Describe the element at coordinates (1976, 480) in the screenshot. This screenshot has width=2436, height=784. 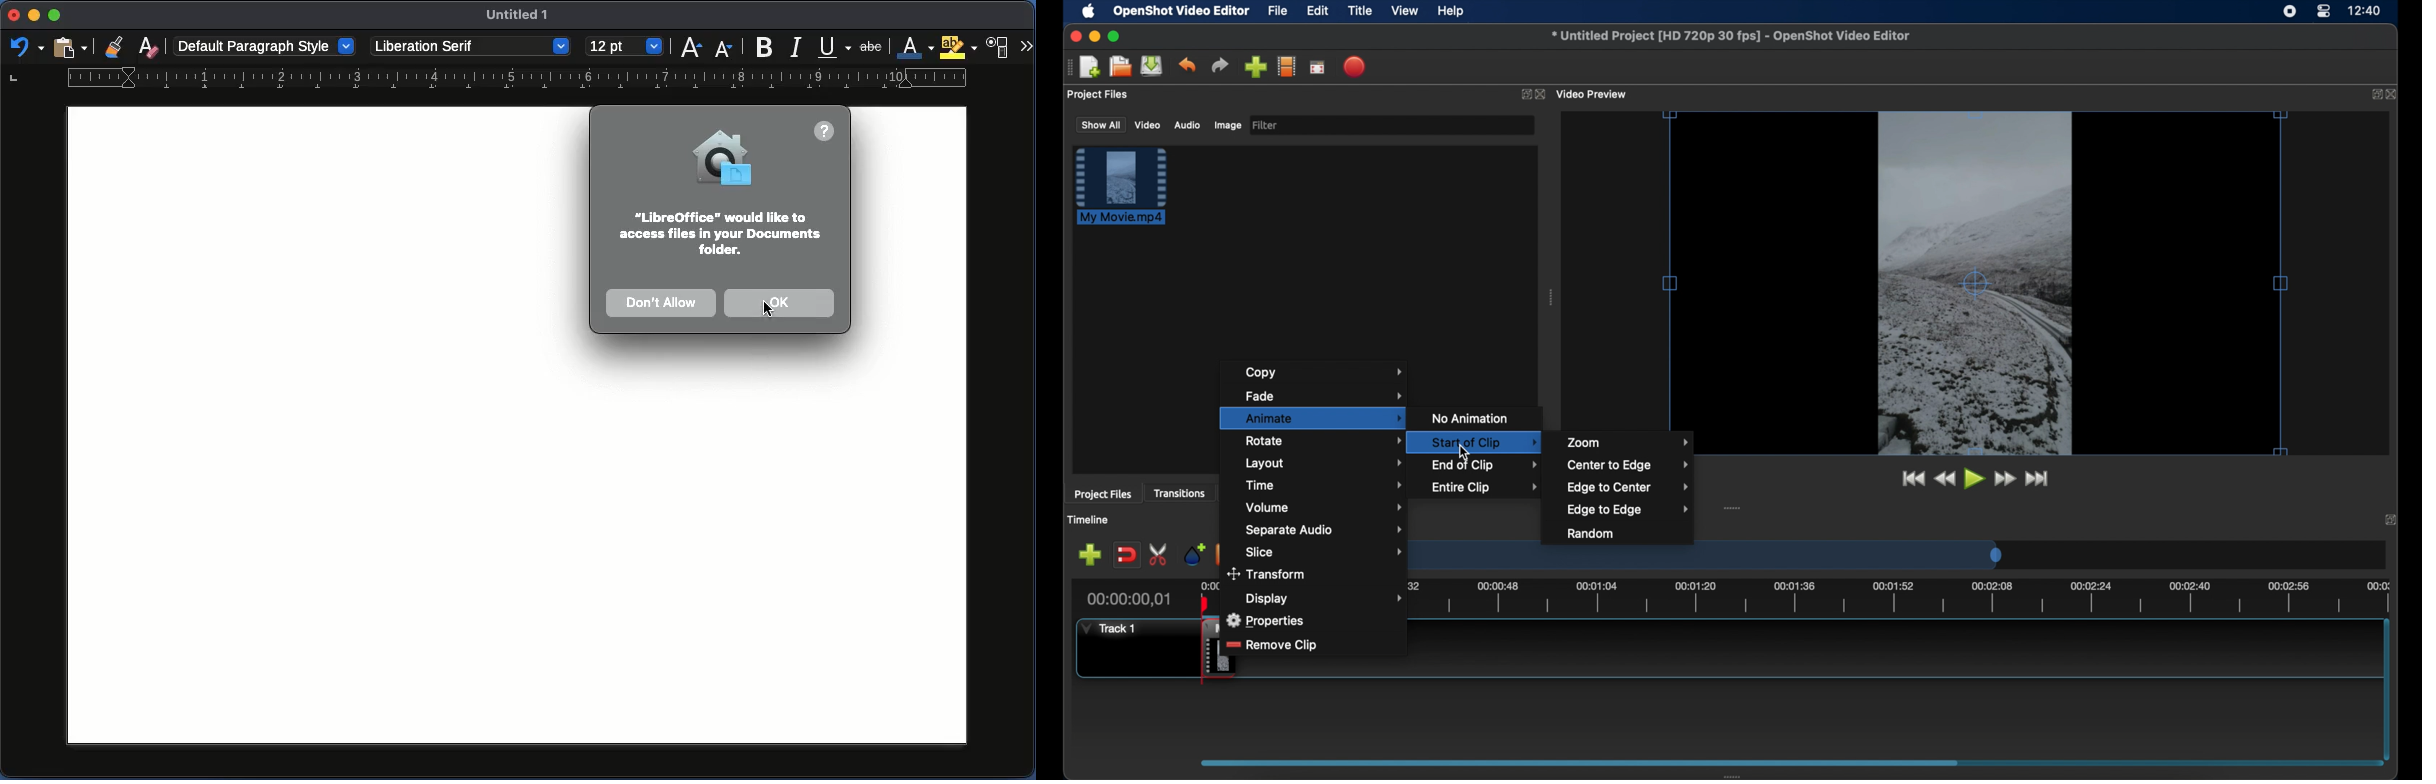
I see `play button` at that location.